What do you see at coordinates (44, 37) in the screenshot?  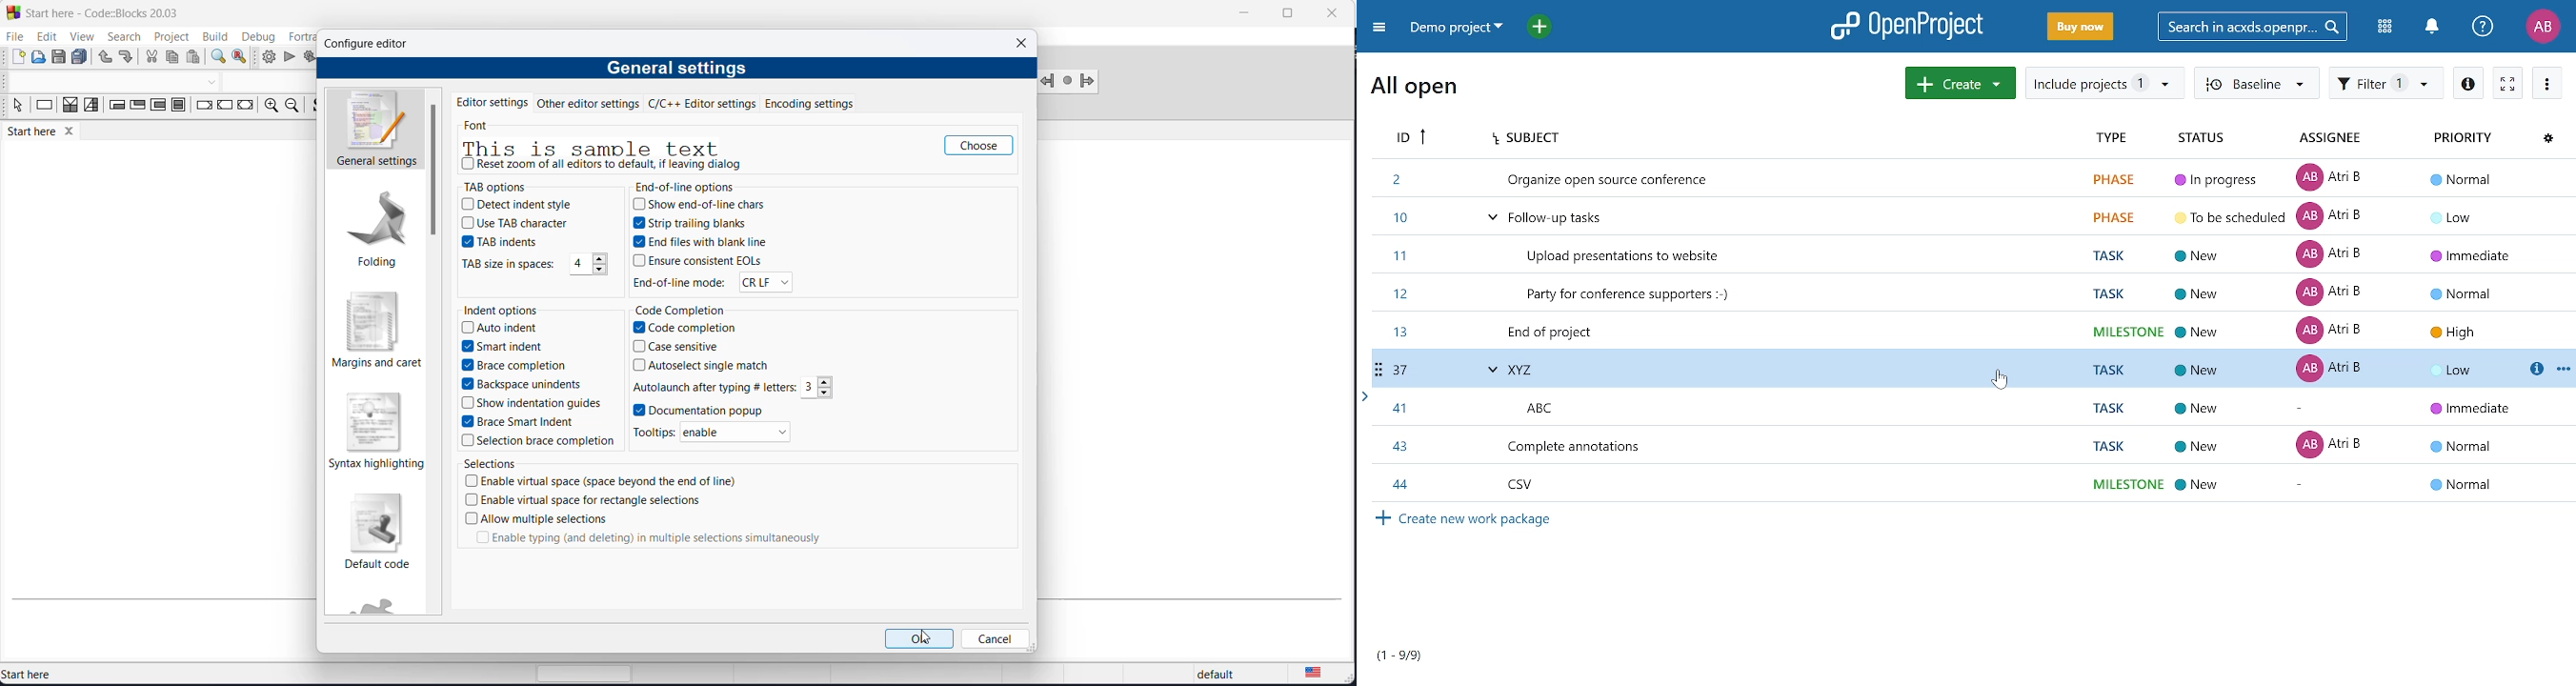 I see `edit` at bounding box center [44, 37].